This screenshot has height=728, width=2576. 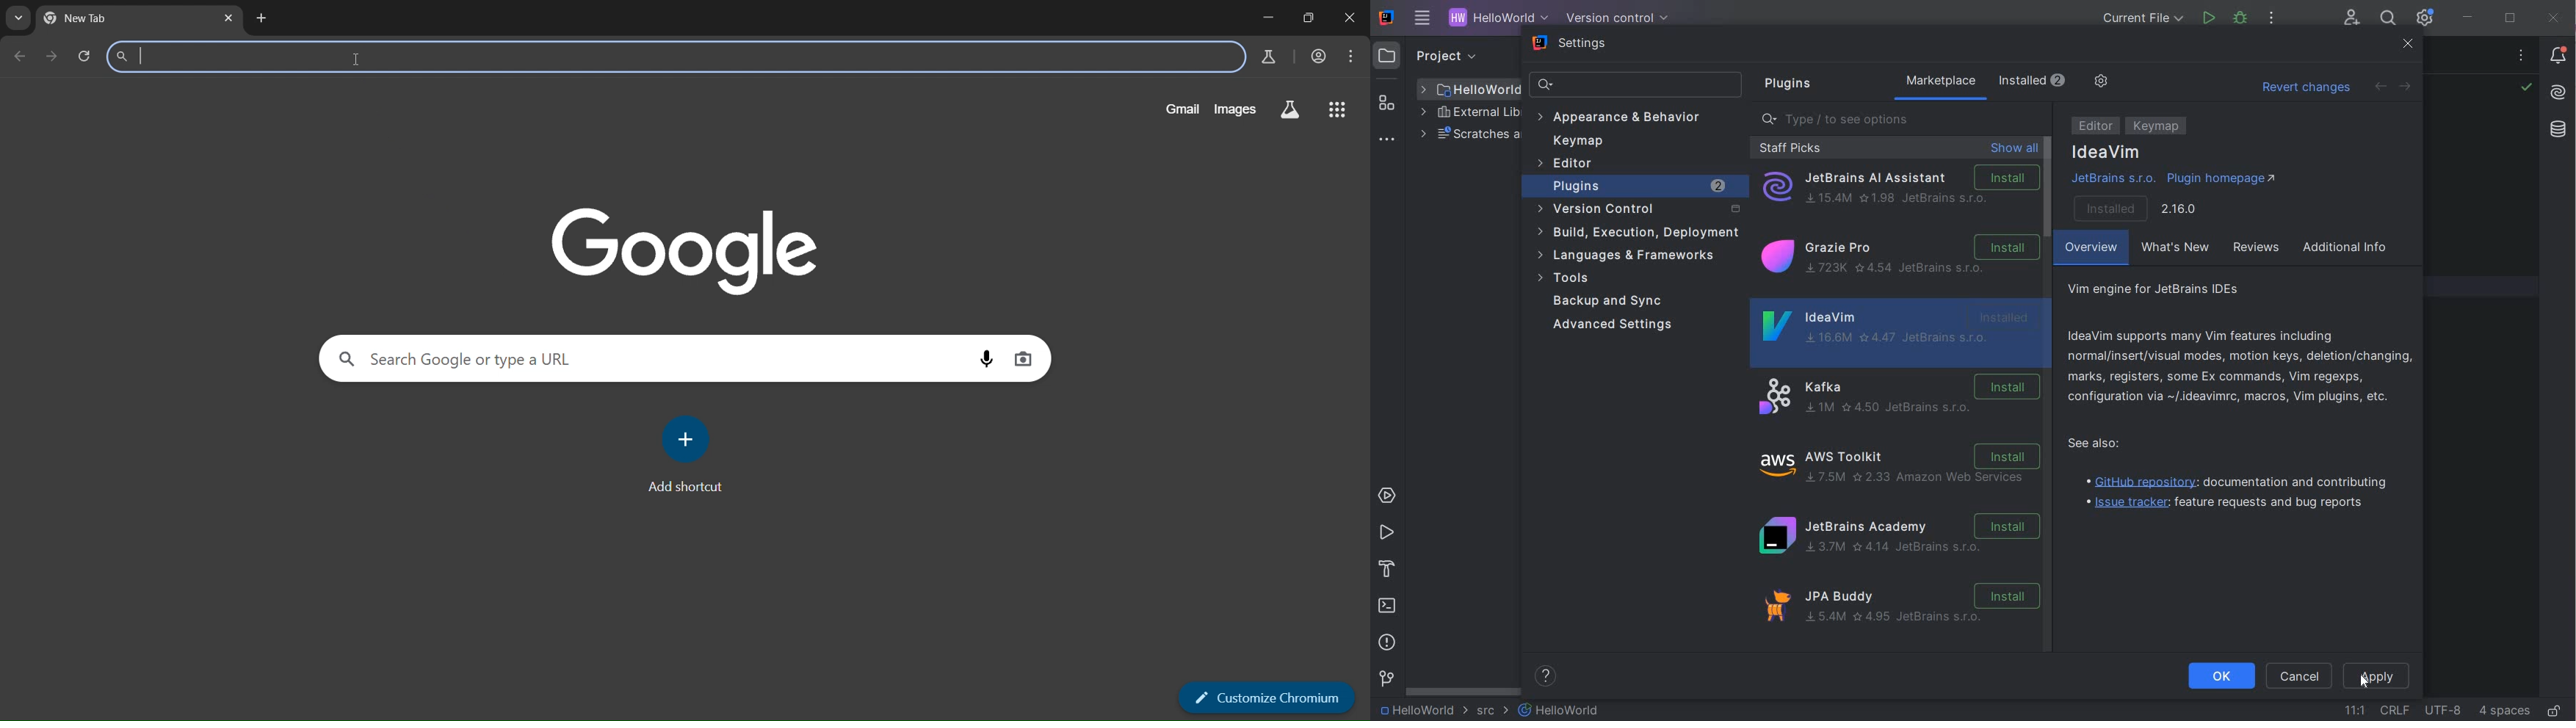 What do you see at coordinates (987, 358) in the screenshot?
I see `voice search` at bounding box center [987, 358].